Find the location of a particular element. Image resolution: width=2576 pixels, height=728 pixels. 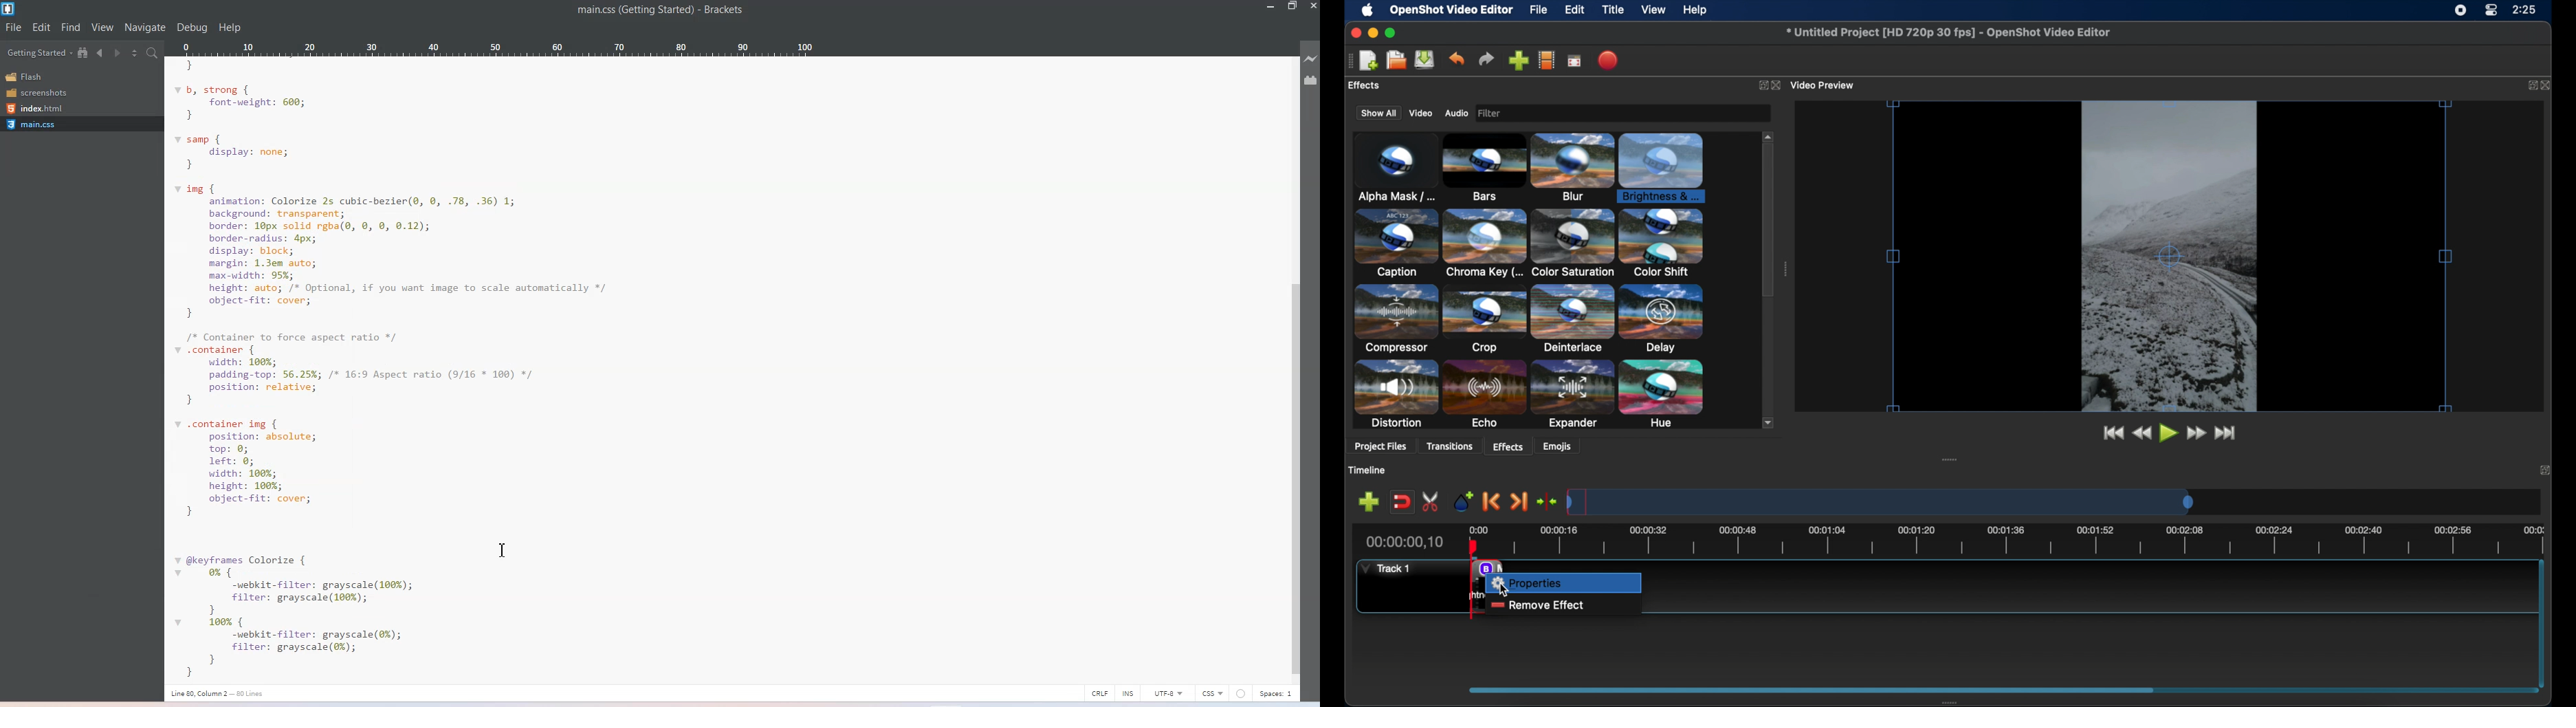

rime is located at coordinates (2525, 11).